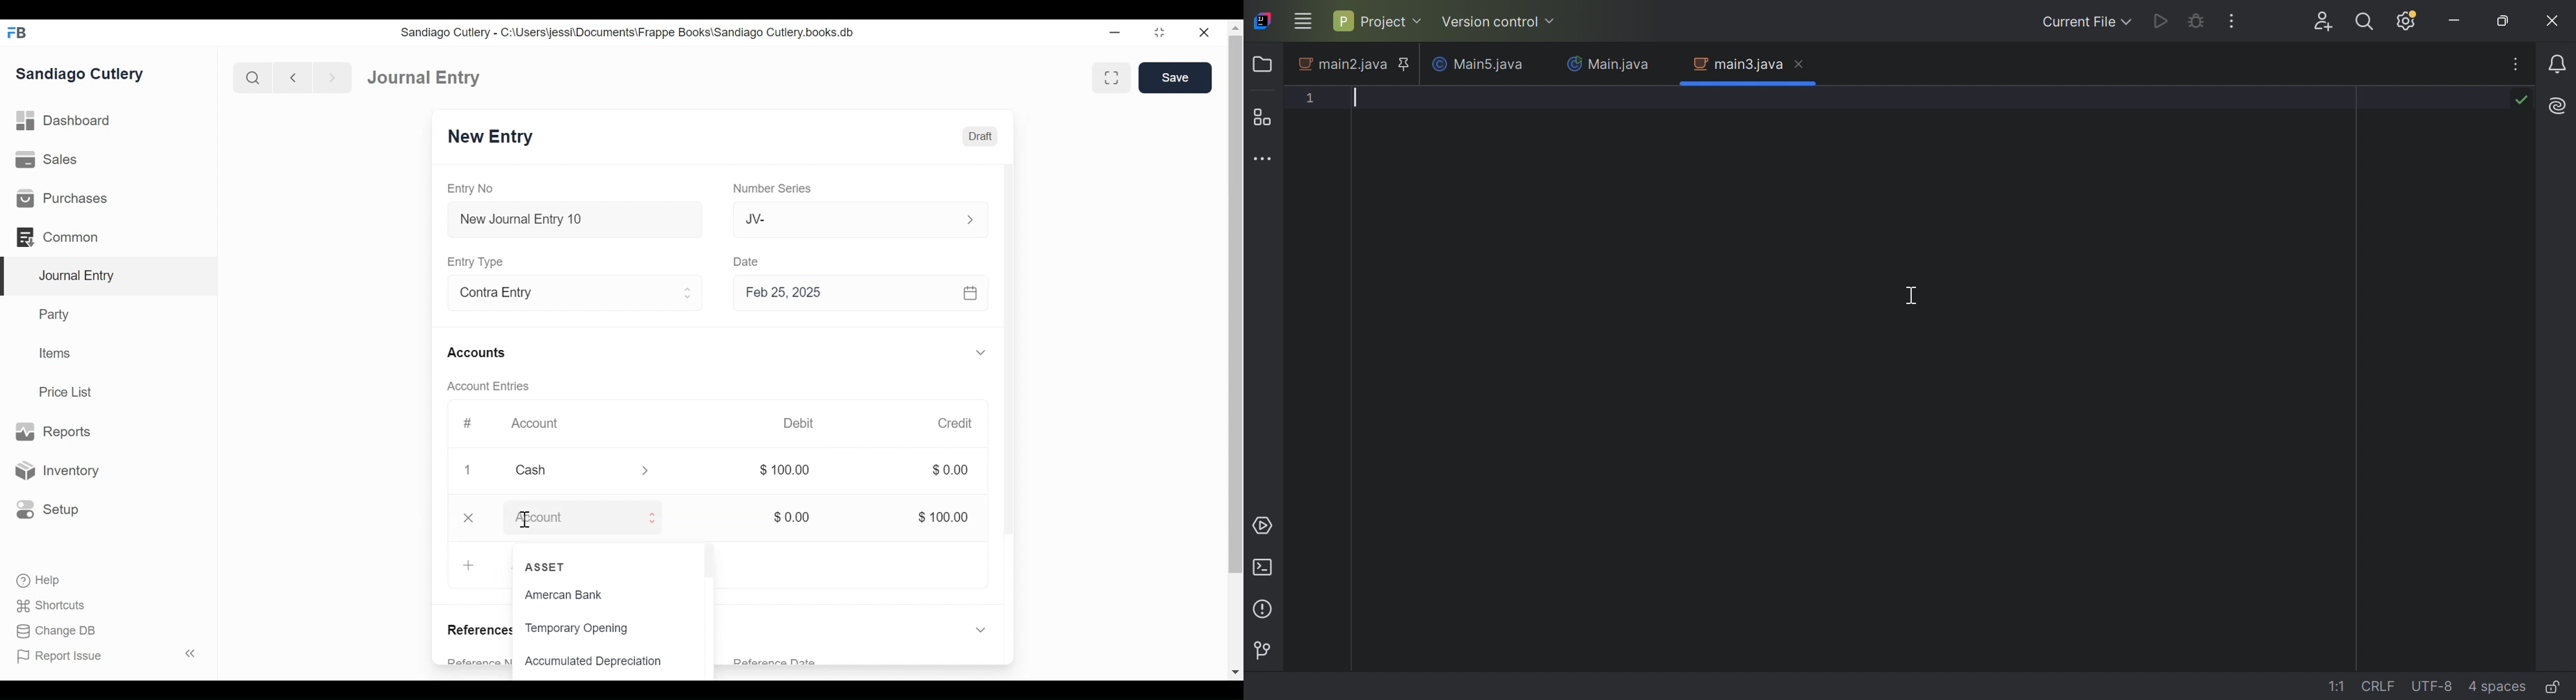 The height and width of the screenshot is (700, 2576). What do you see at coordinates (601, 662) in the screenshot?
I see `Accumulated Depreciation` at bounding box center [601, 662].